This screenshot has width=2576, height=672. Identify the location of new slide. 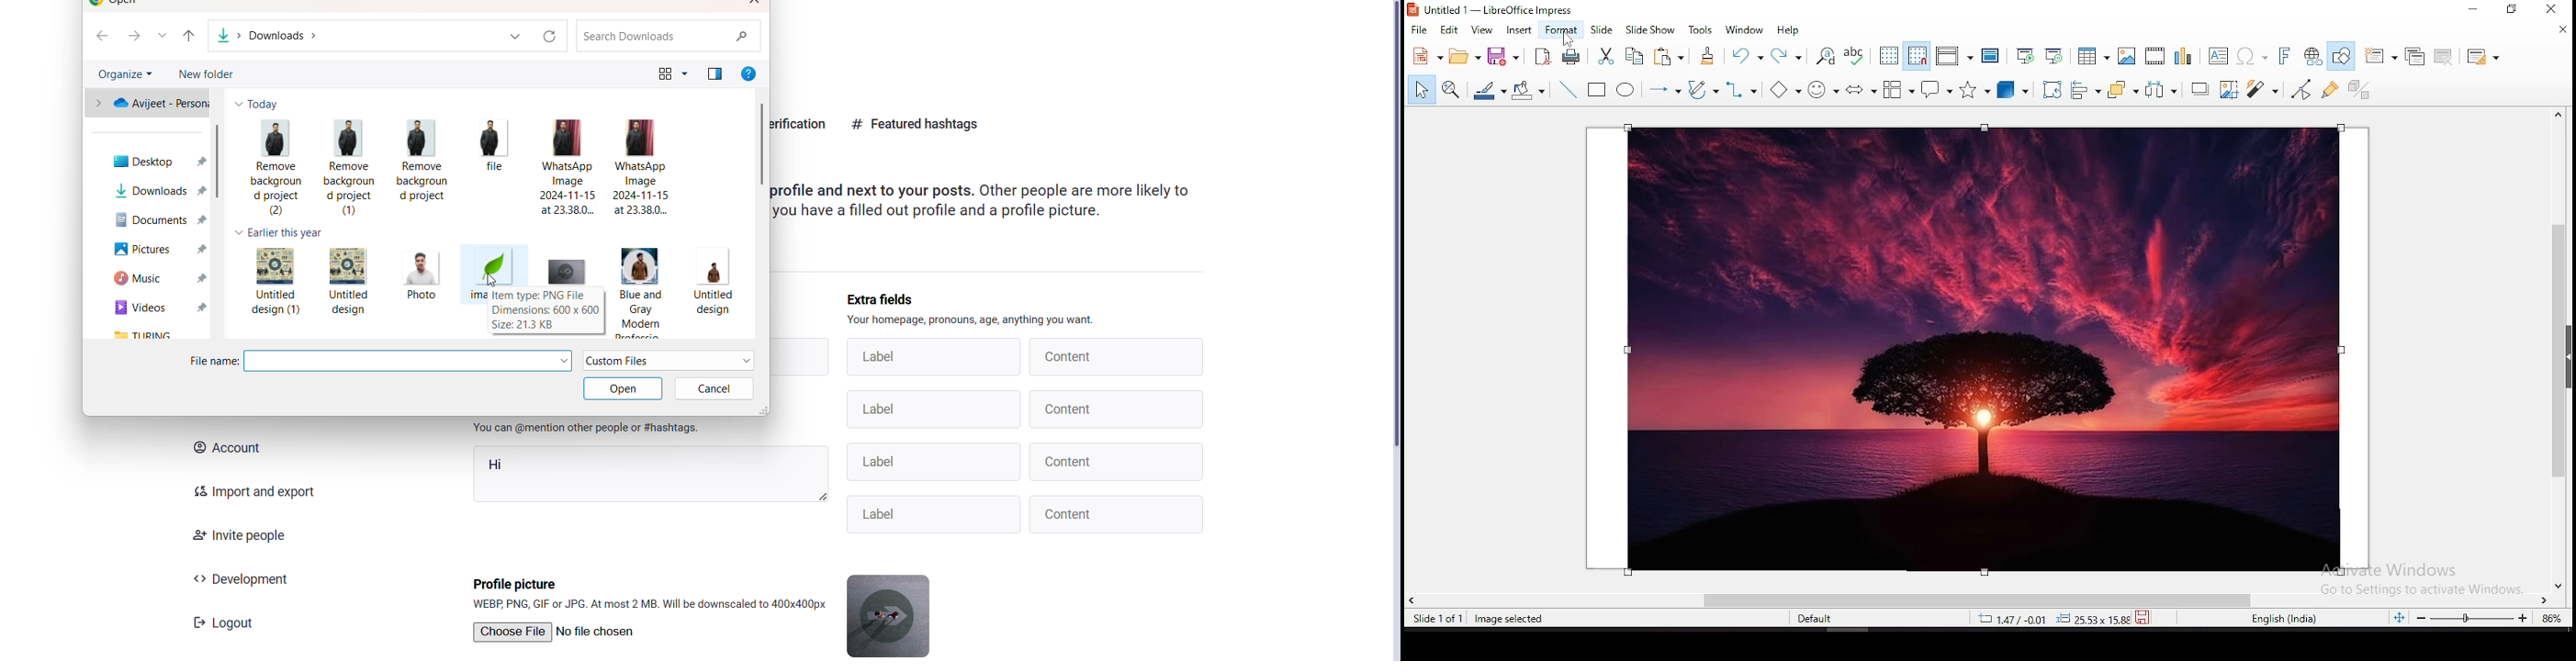
(2381, 55).